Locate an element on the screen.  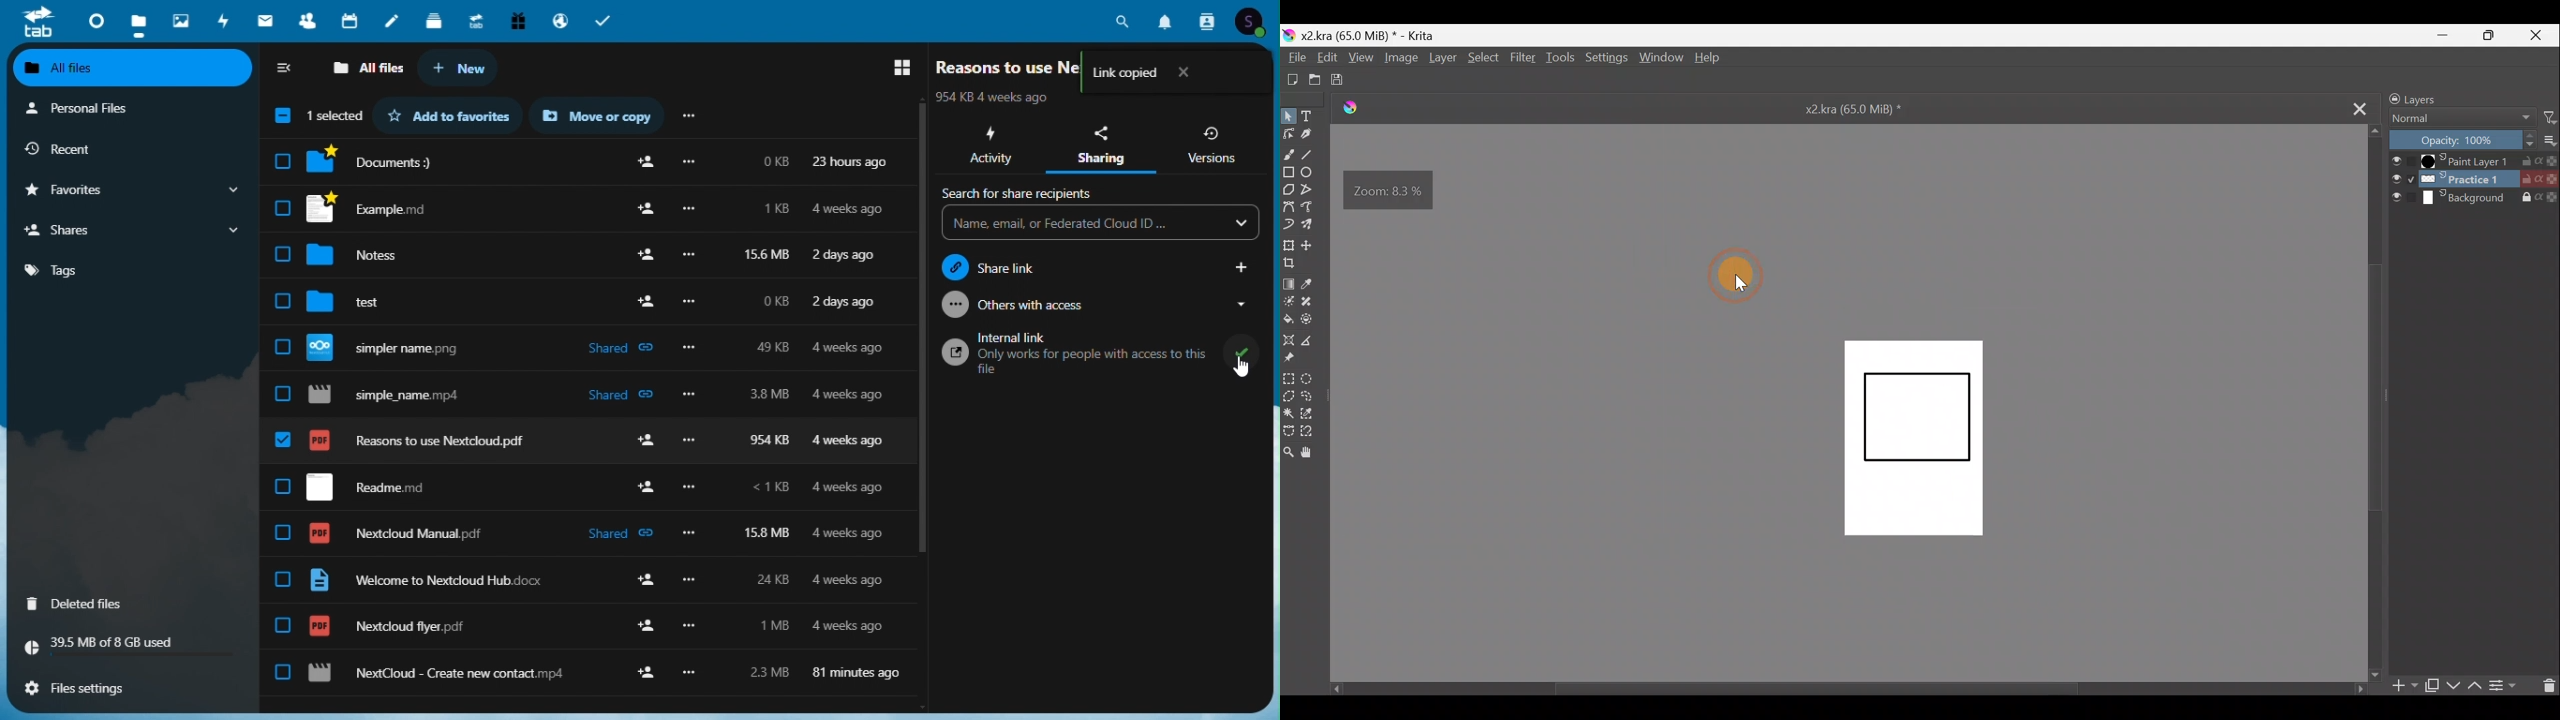
 add user is located at coordinates (646, 629).